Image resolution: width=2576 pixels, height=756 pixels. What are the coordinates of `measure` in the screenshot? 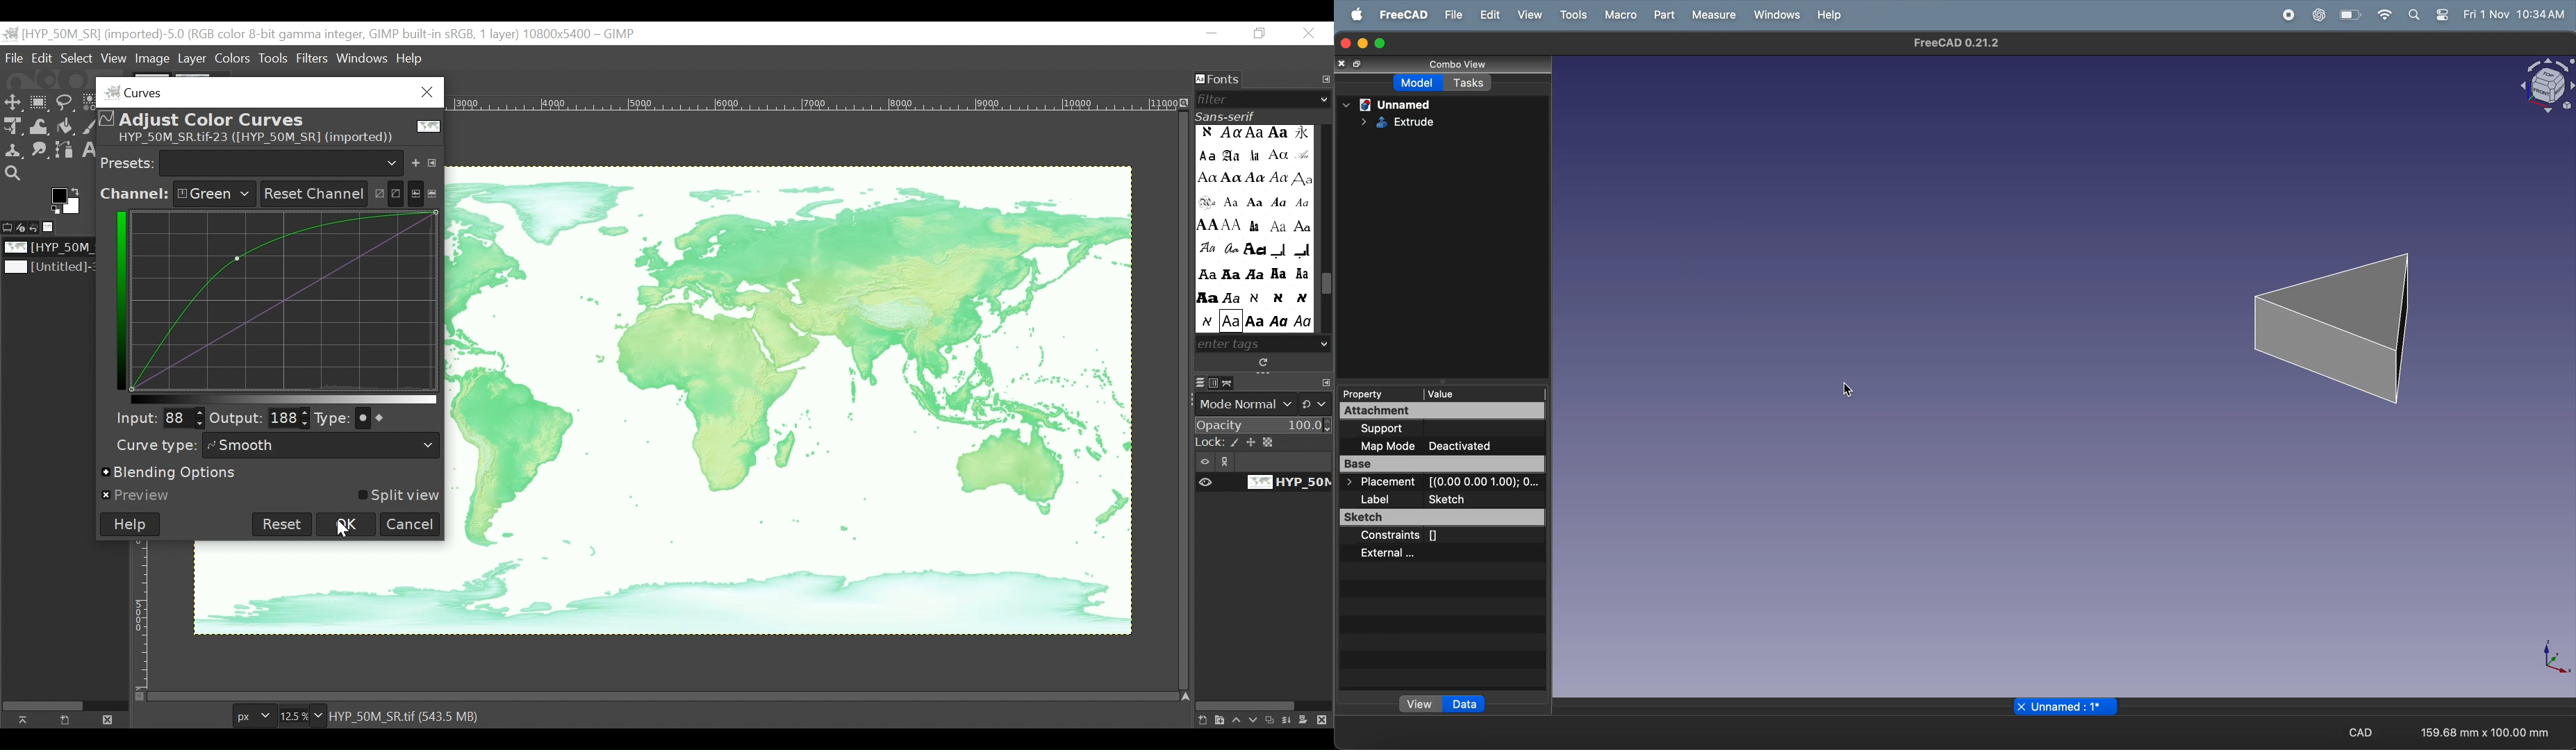 It's located at (1715, 16).